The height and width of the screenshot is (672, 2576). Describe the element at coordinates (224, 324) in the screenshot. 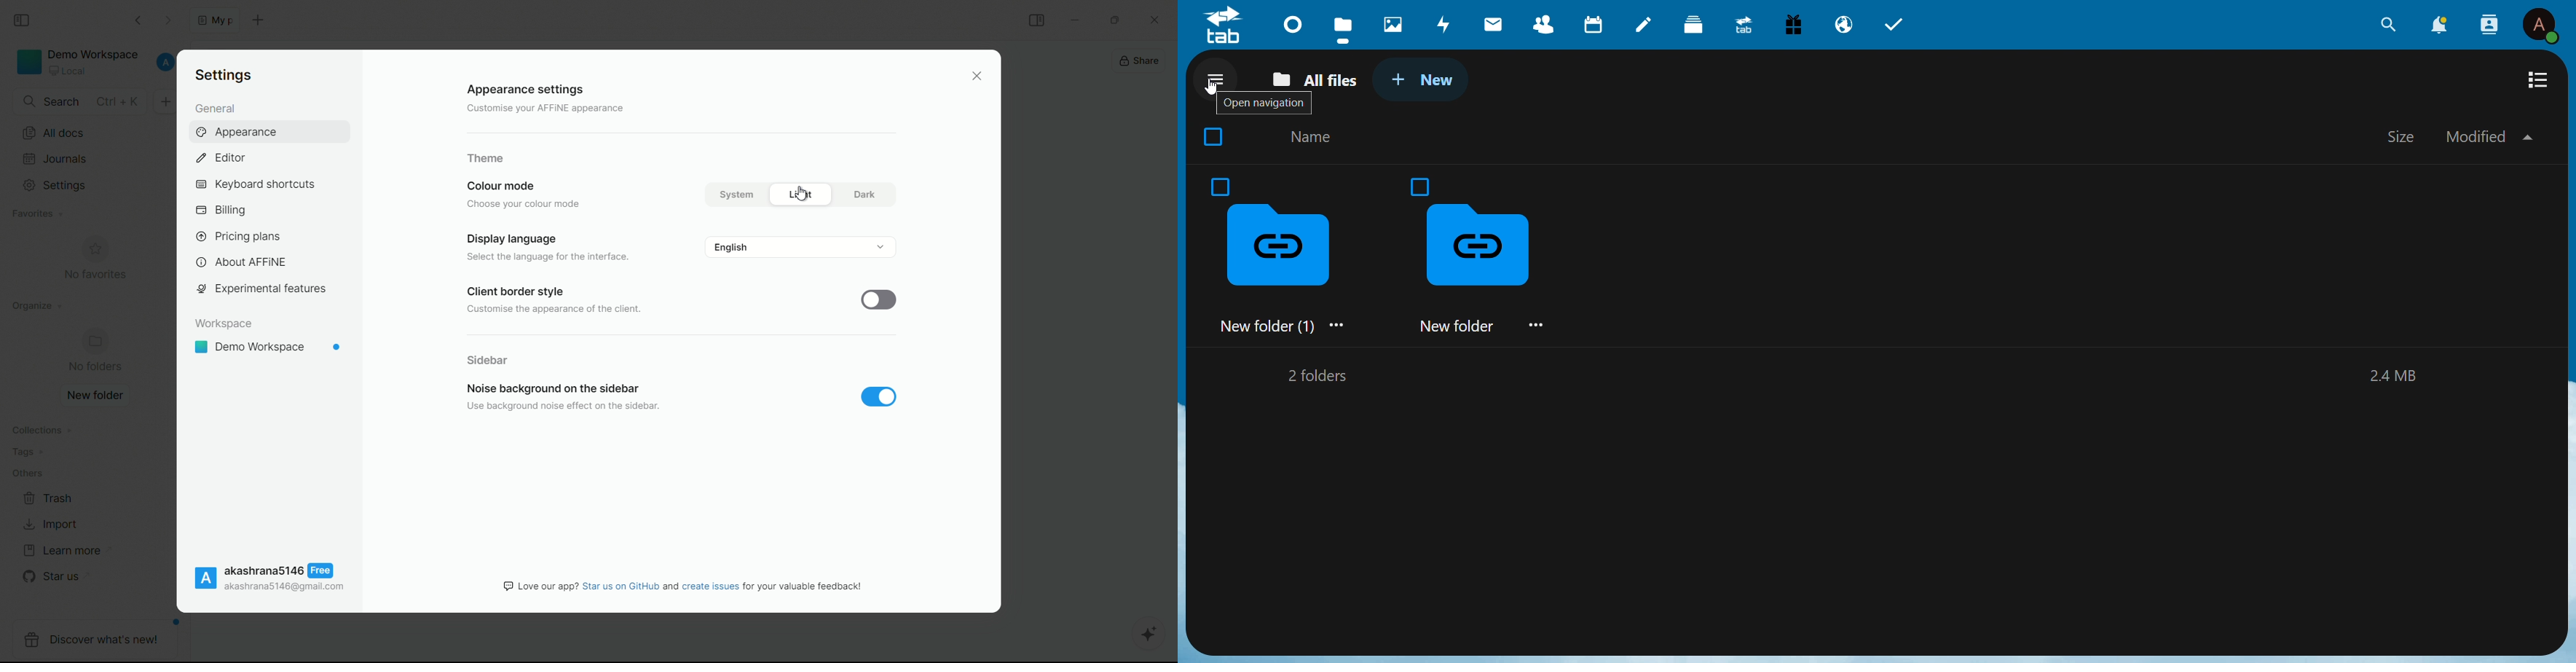

I see `workspace` at that location.